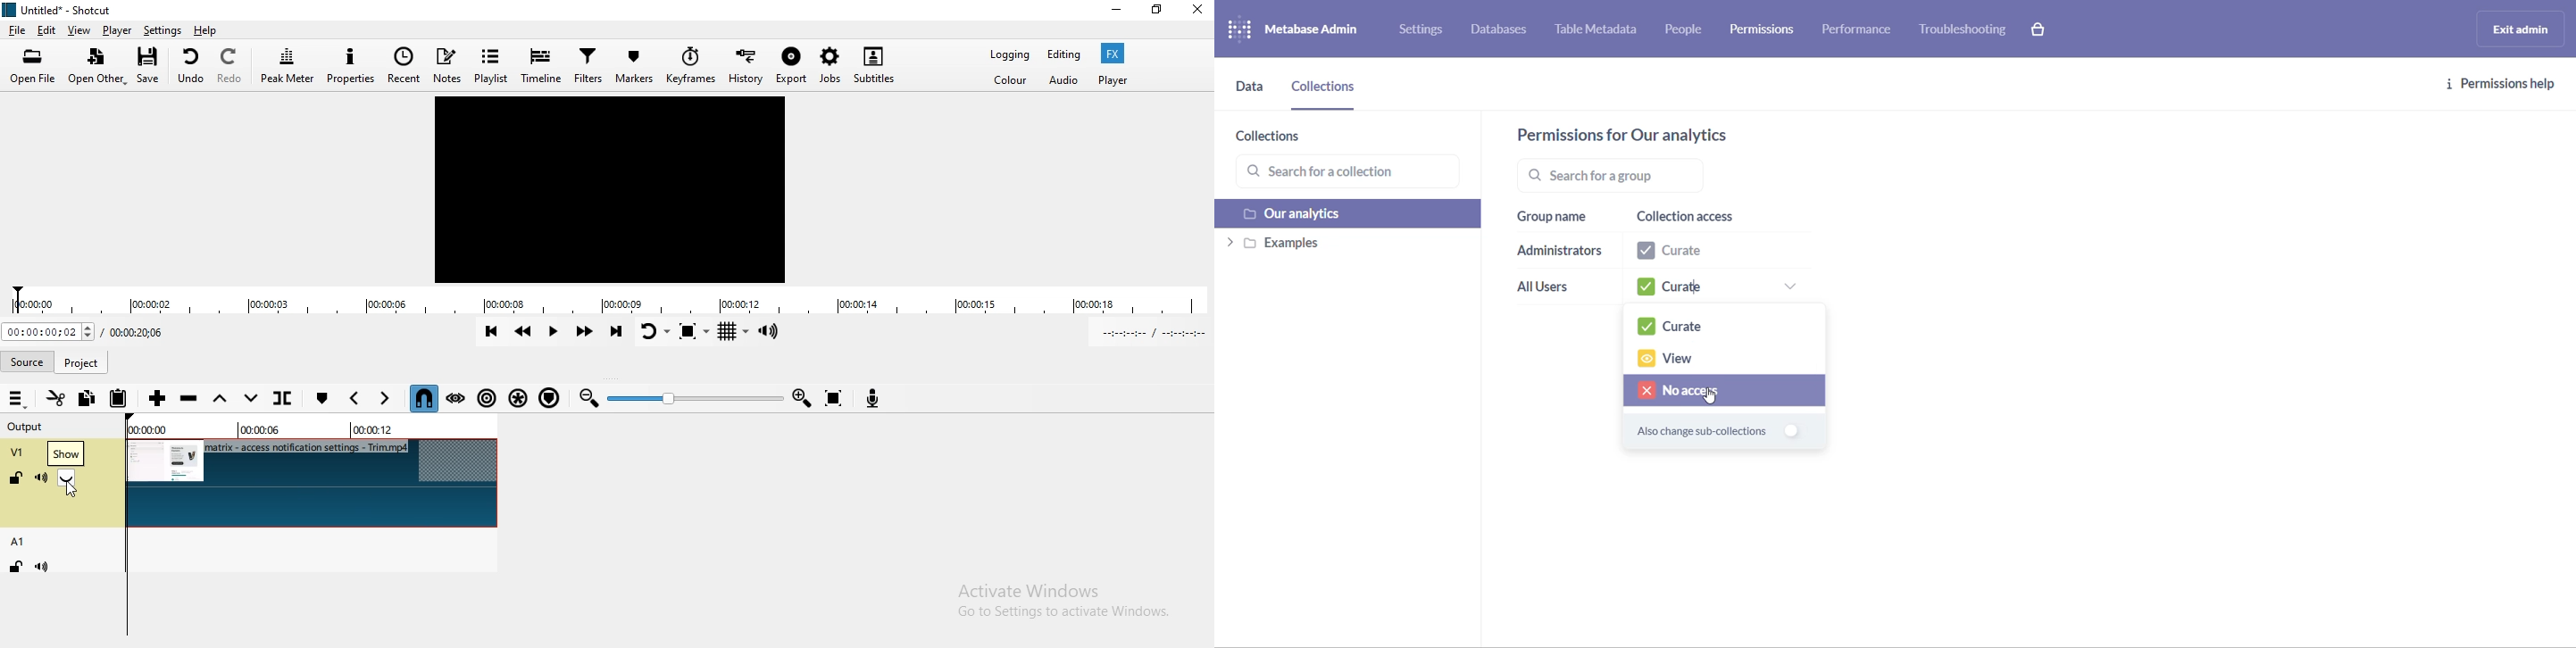 Image resolution: width=2576 pixels, height=672 pixels. I want to click on File, so click(18, 30).